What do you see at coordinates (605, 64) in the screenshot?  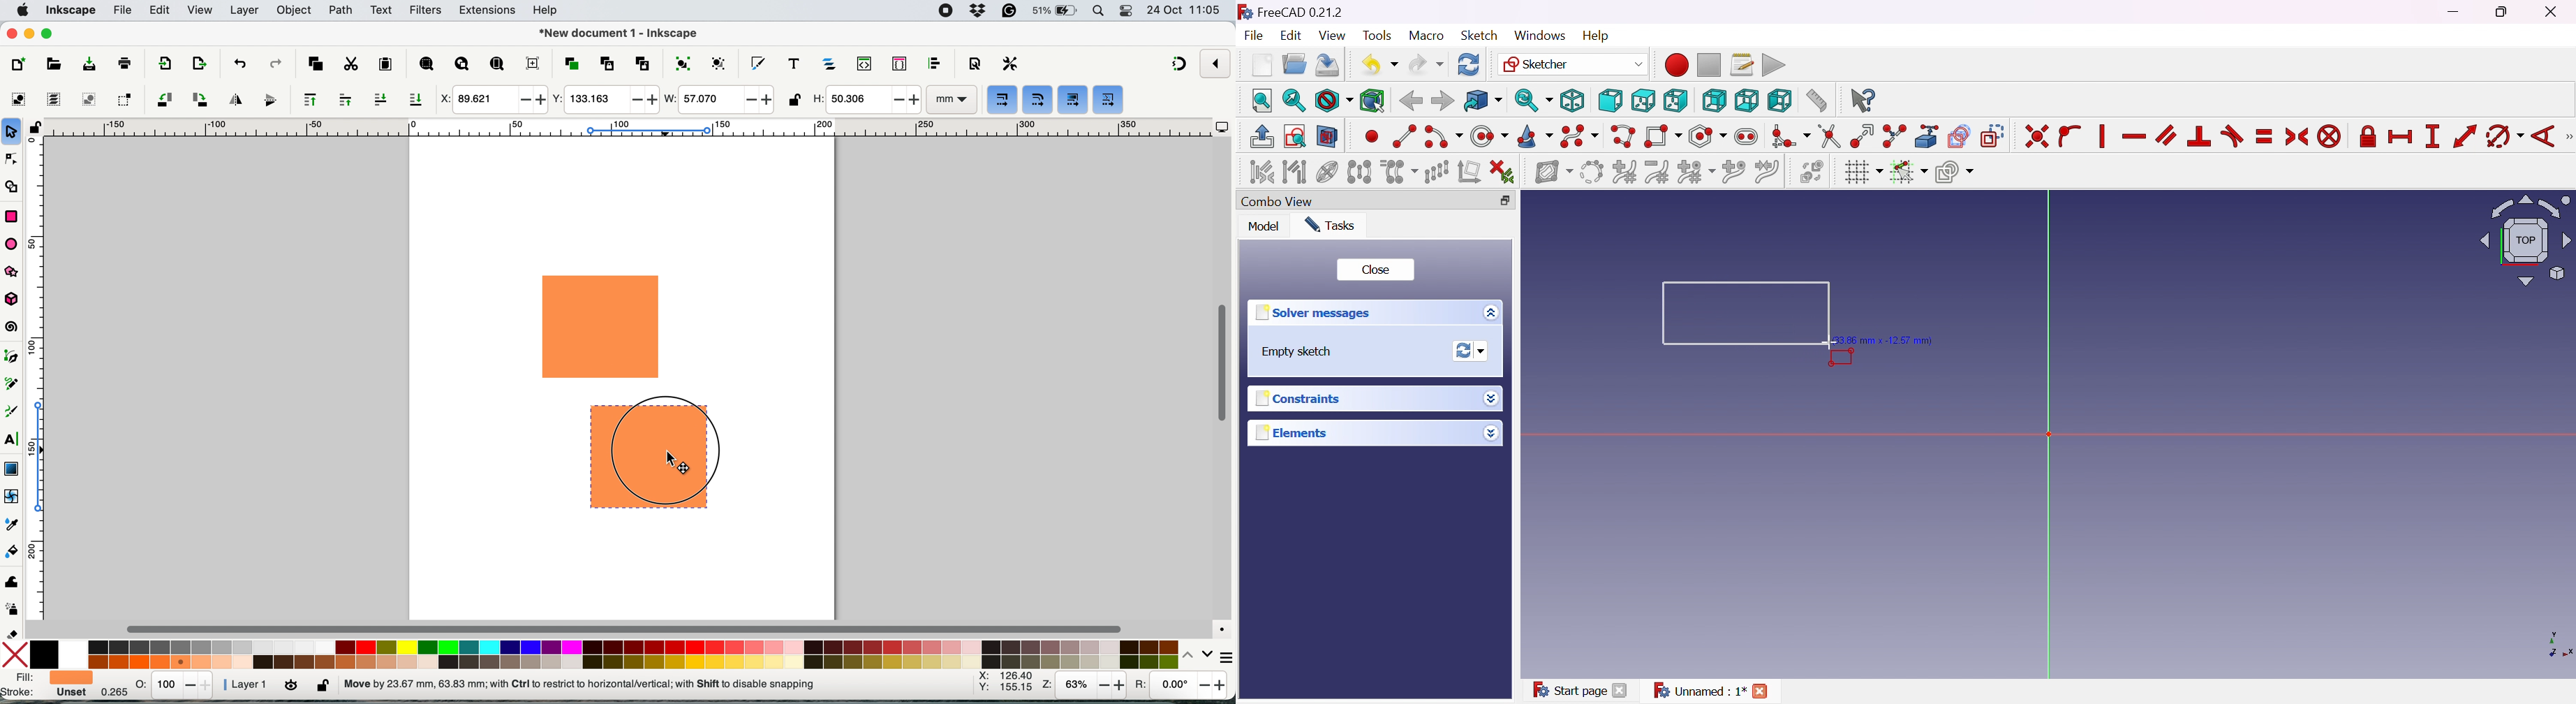 I see `create clone` at bounding box center [605, 64].